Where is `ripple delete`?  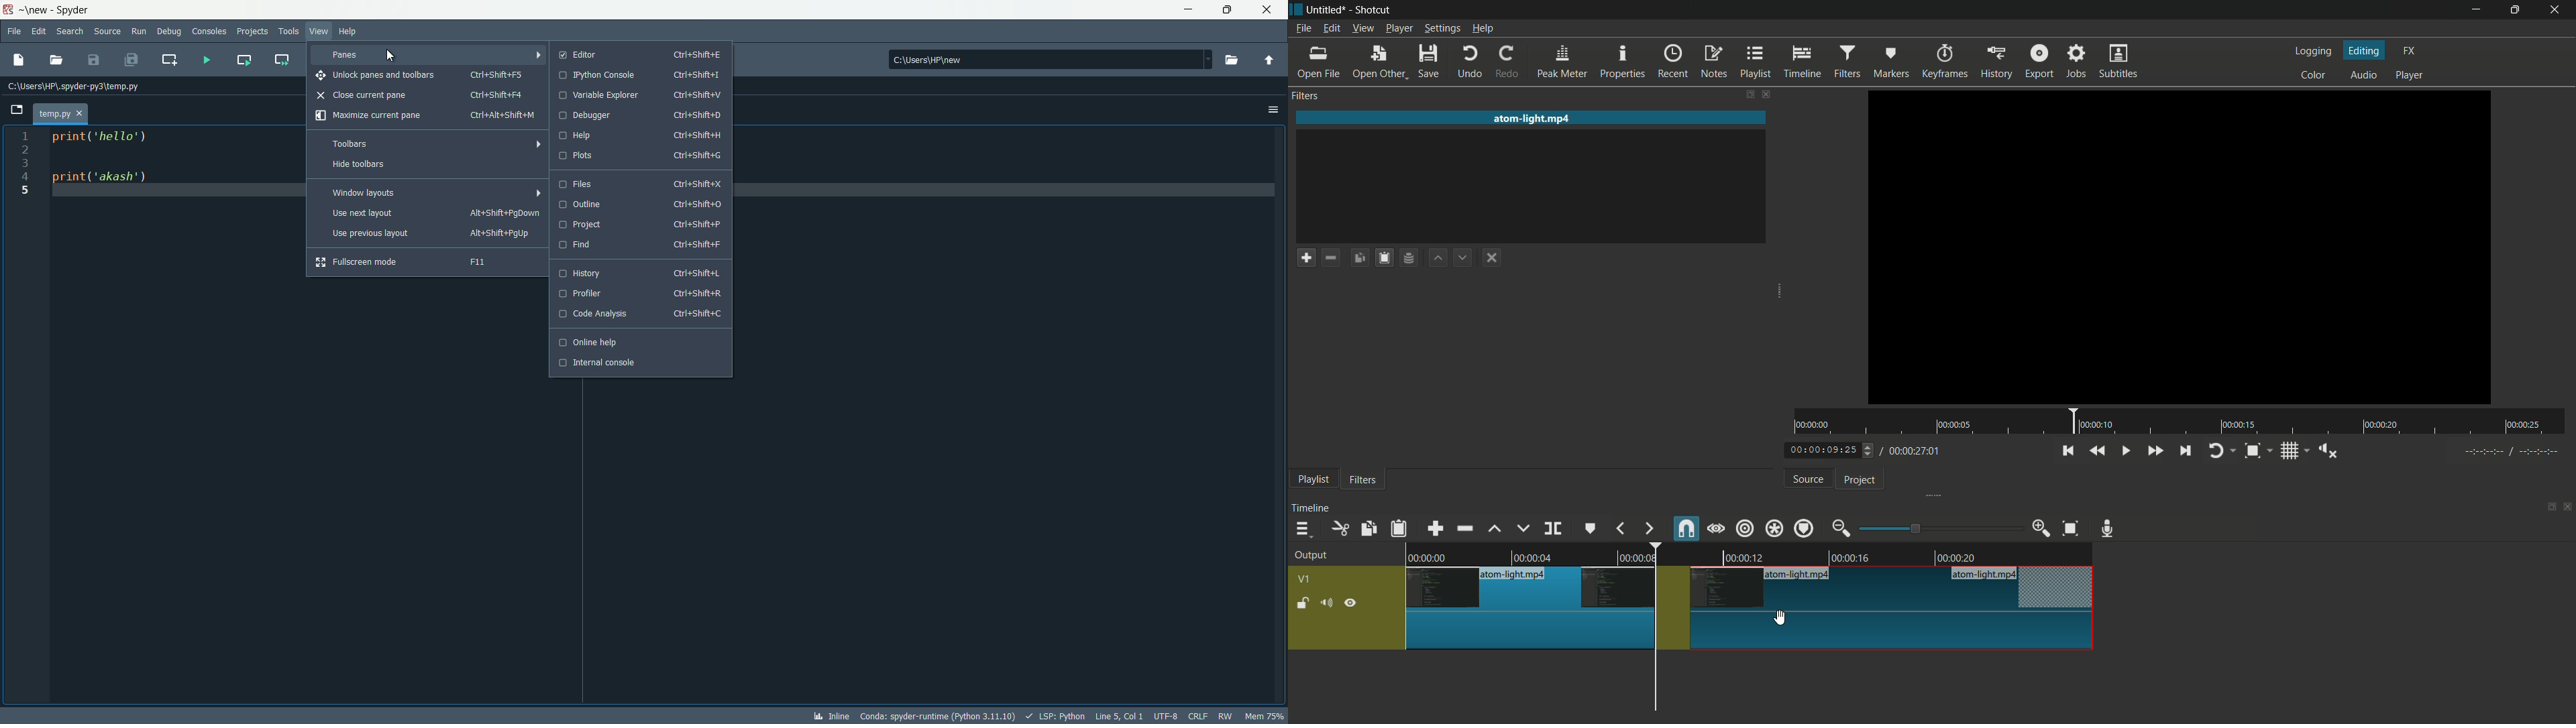
ripple delete is located at coordinates (1464, 528).